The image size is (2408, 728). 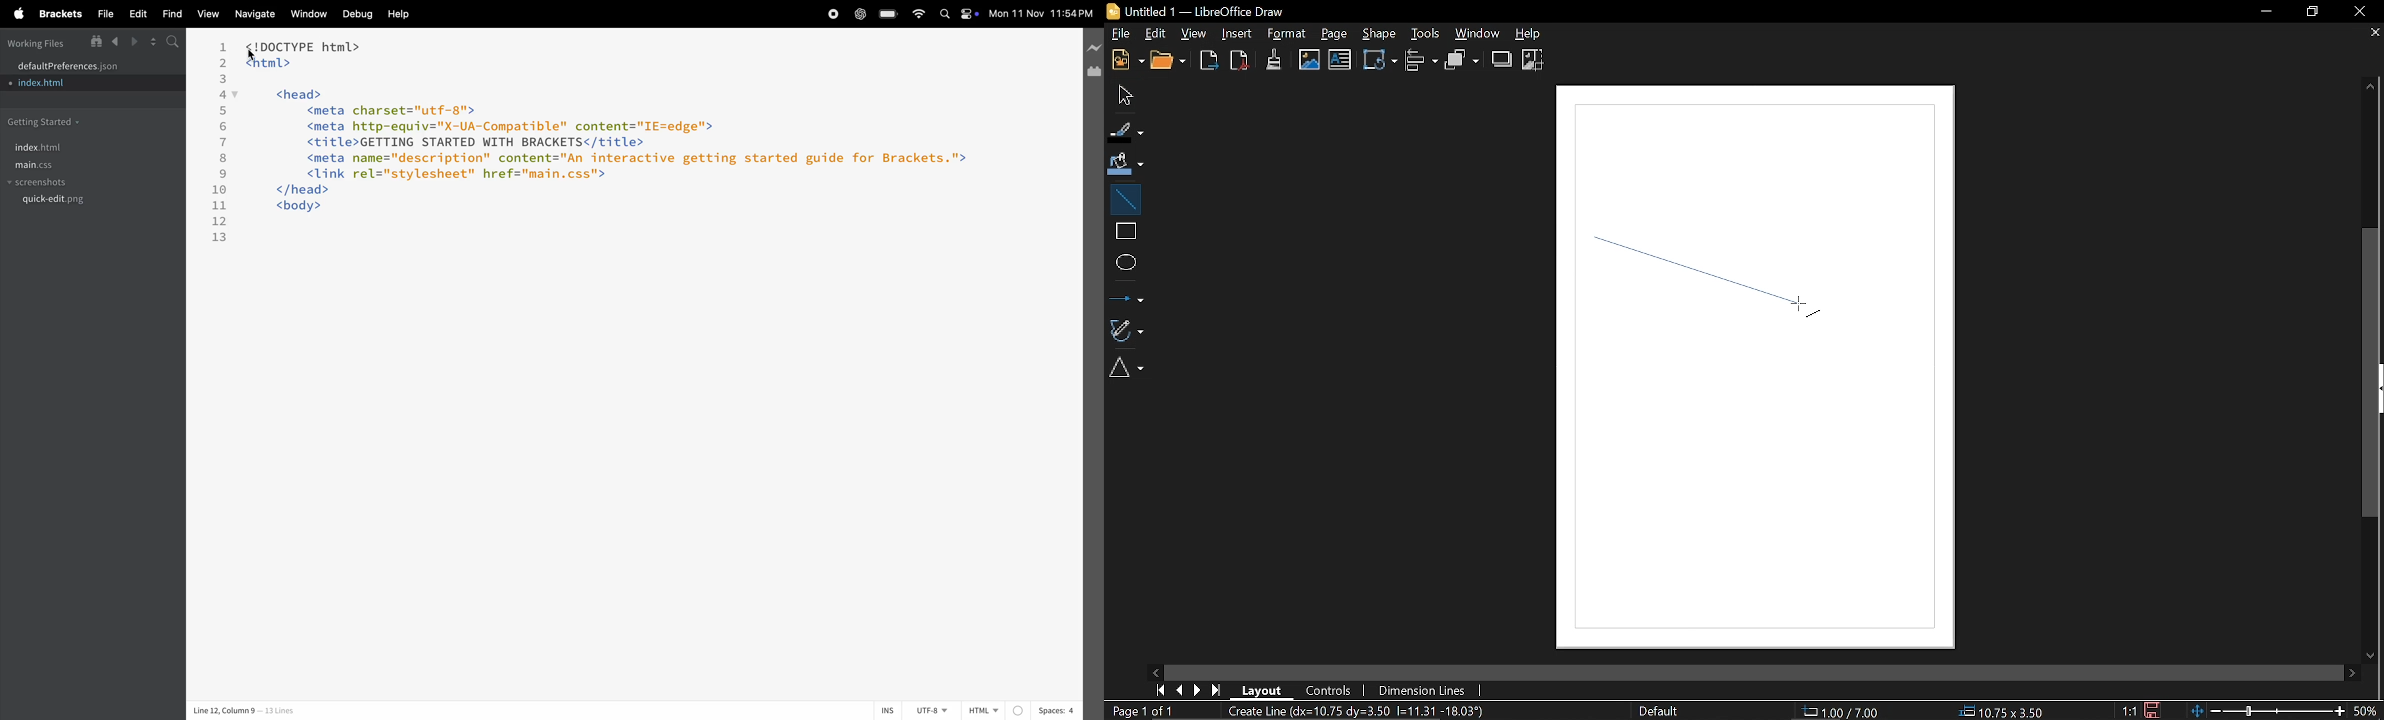 I want to click on 6, so click(x=224, y=127).